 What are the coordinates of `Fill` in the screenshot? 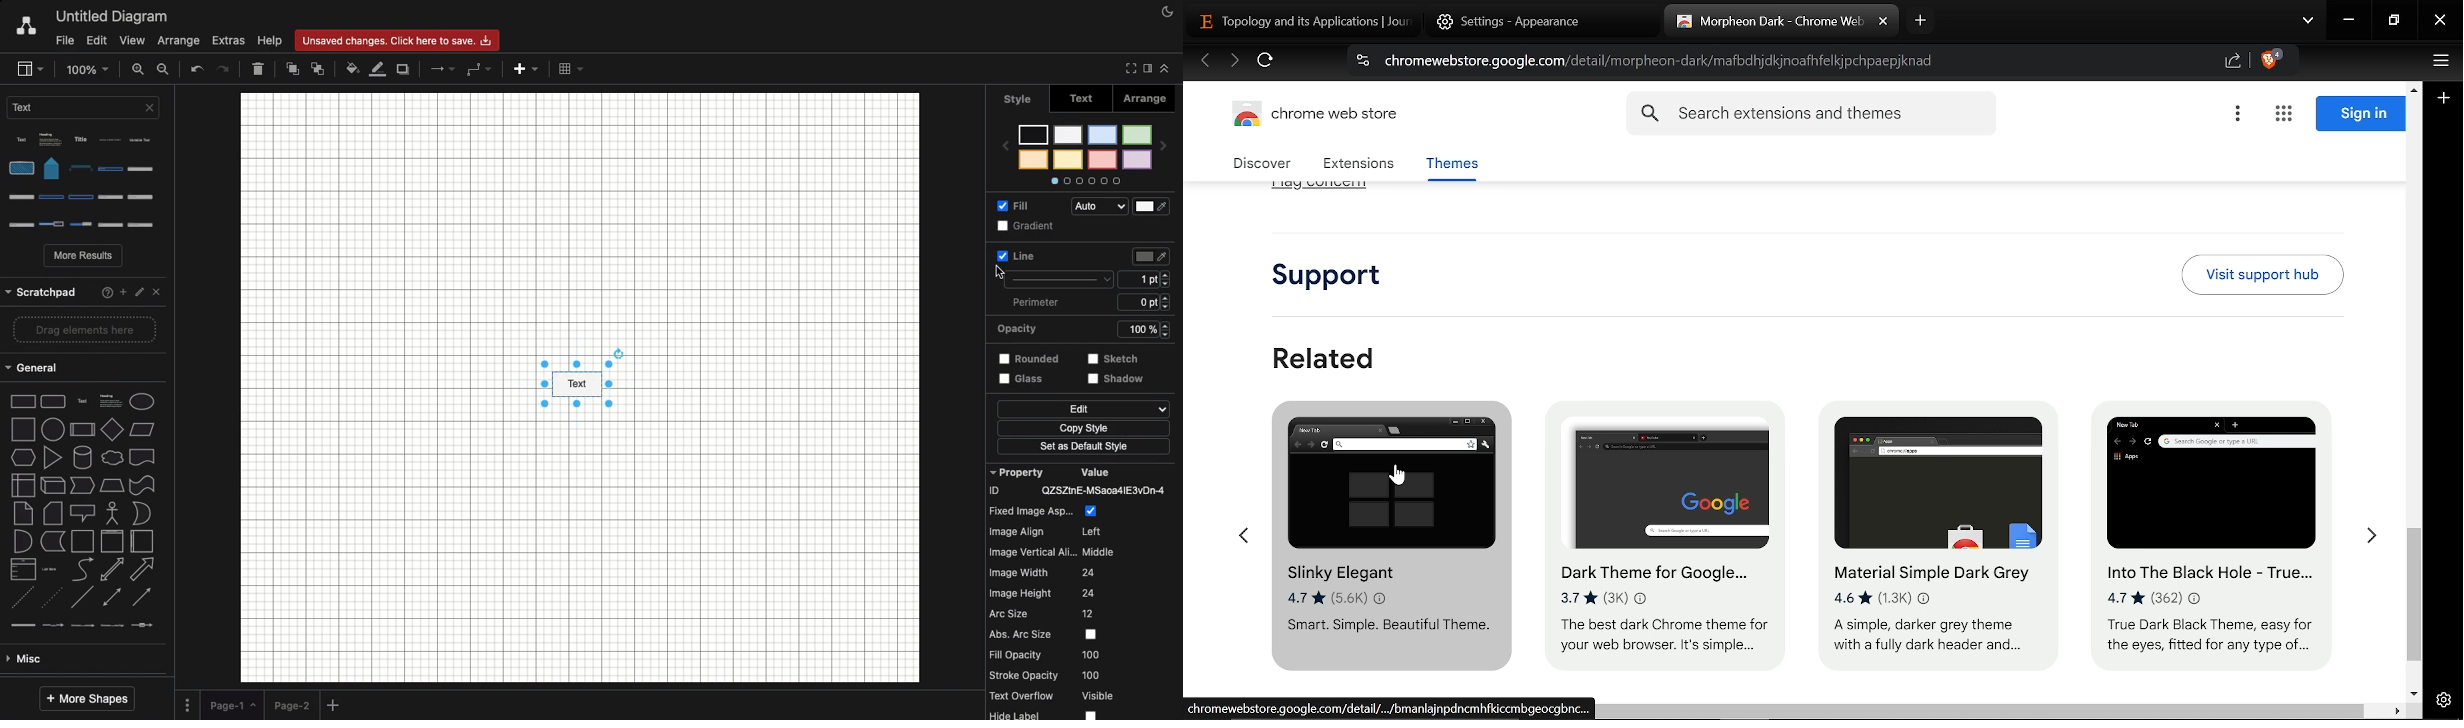 It's located at (1022, 209).